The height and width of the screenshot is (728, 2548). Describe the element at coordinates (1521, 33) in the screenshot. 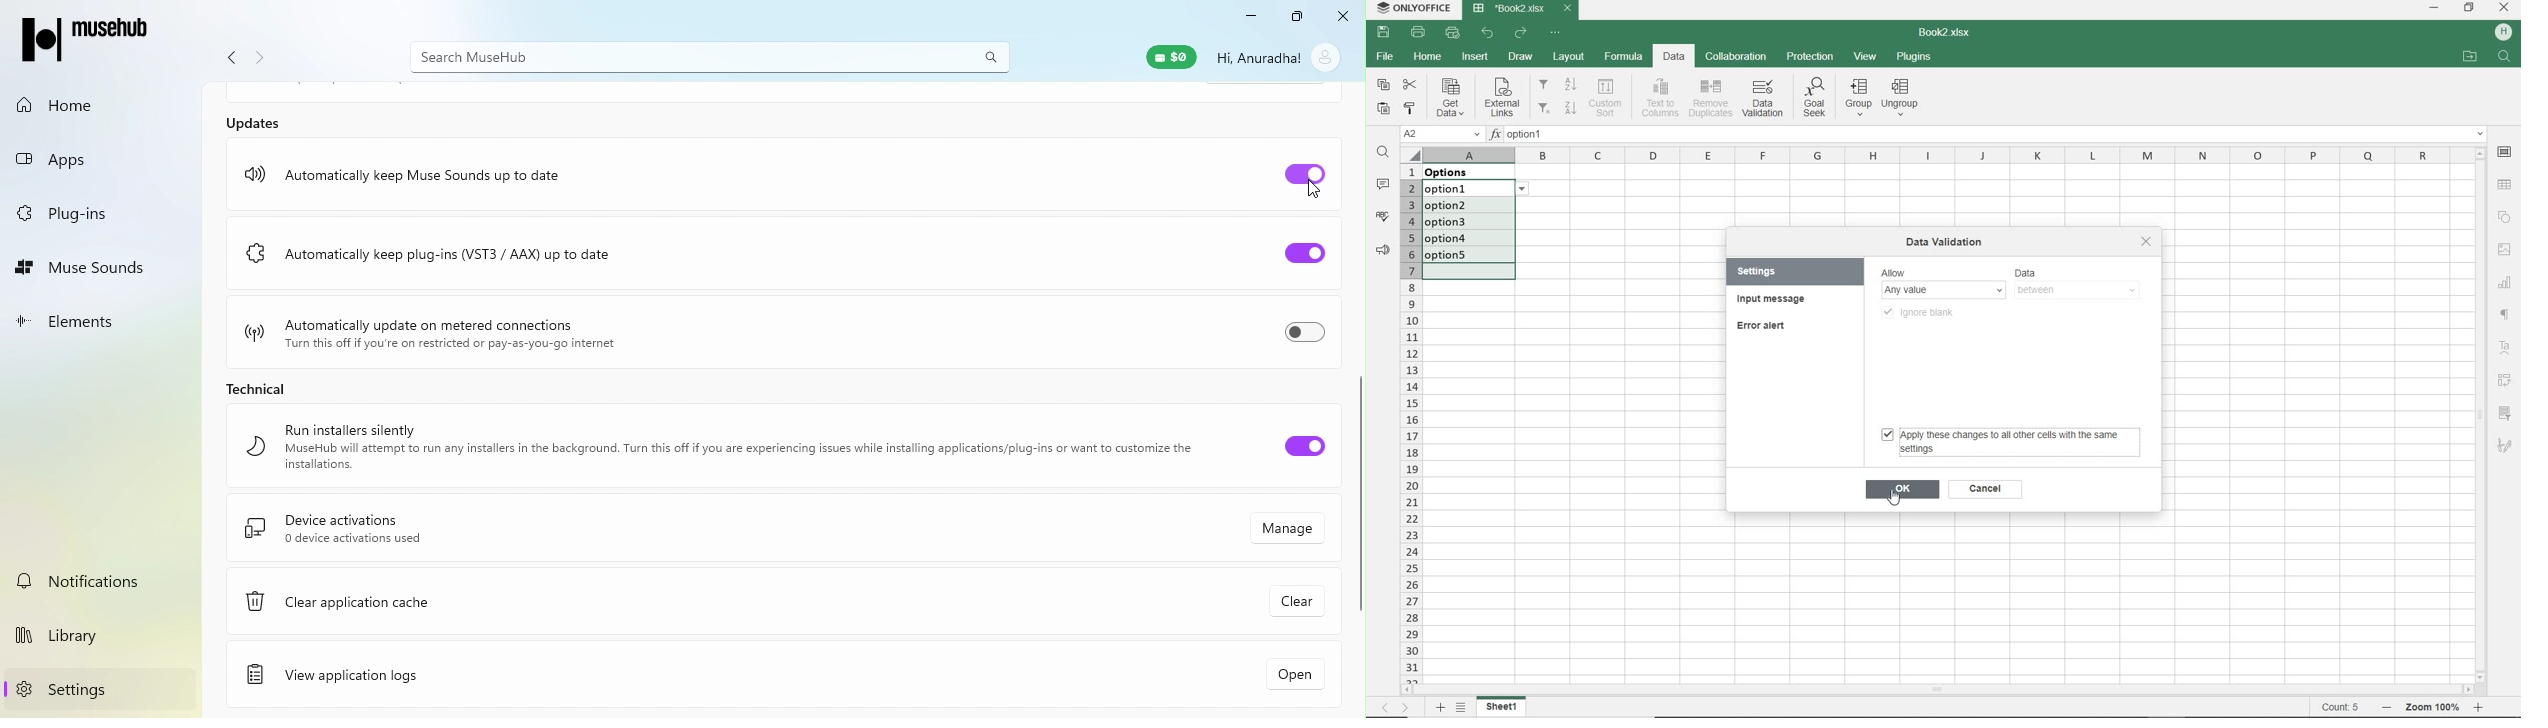

I see `REDO` at that location.